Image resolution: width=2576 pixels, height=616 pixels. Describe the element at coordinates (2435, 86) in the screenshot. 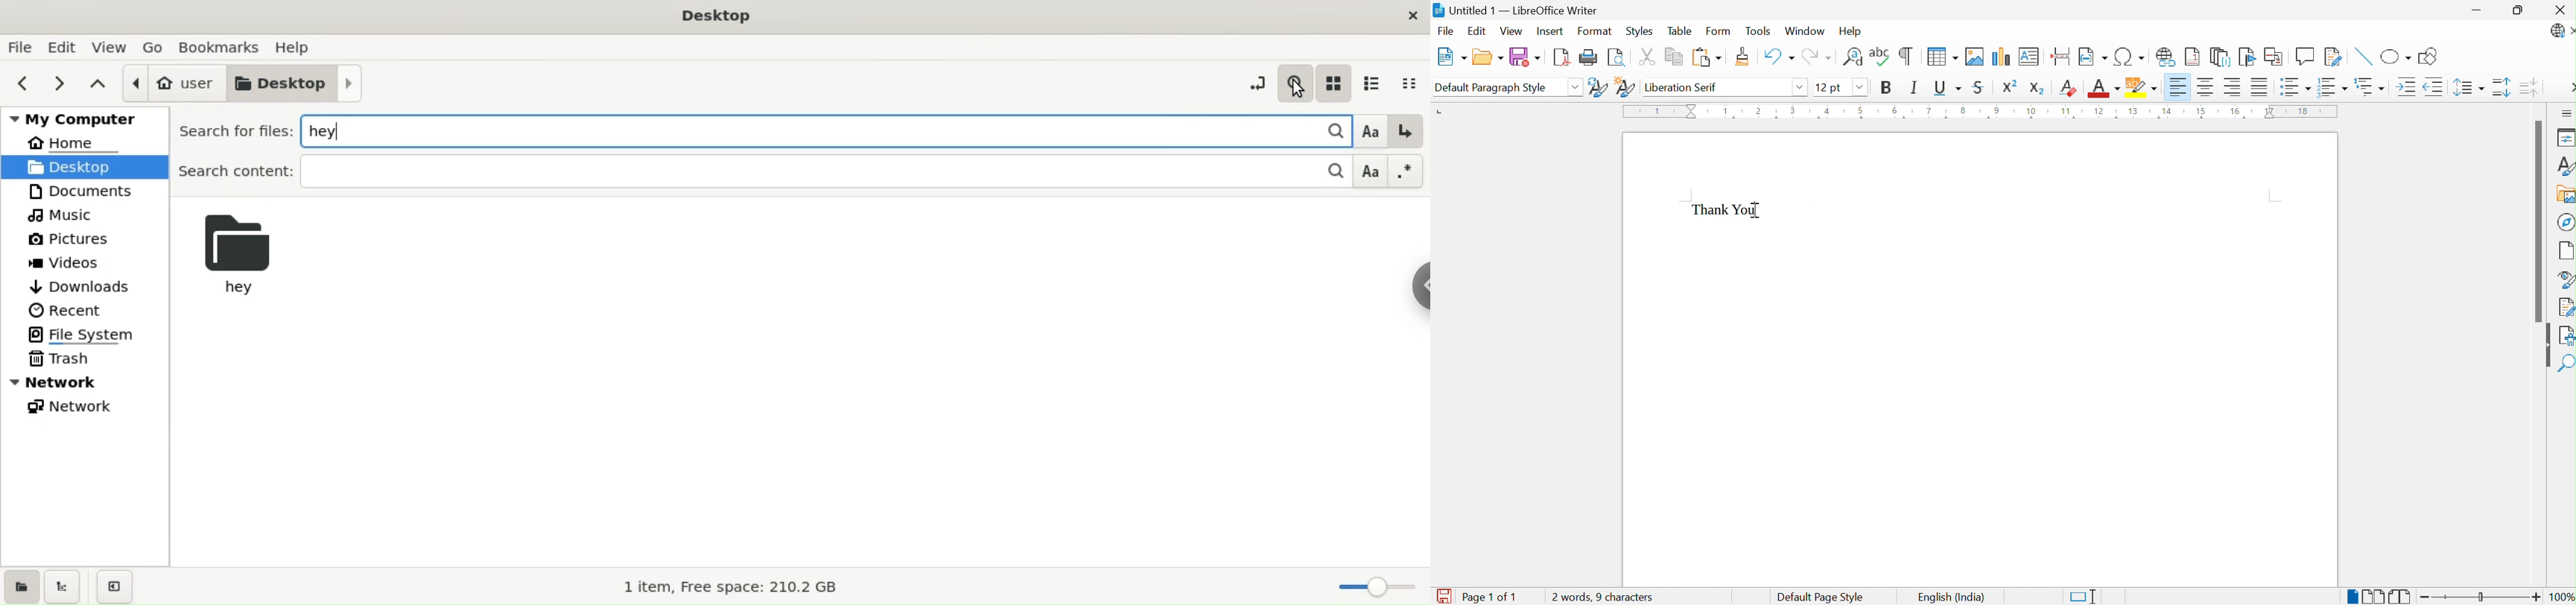

I see `Decrease Indent` at that location.